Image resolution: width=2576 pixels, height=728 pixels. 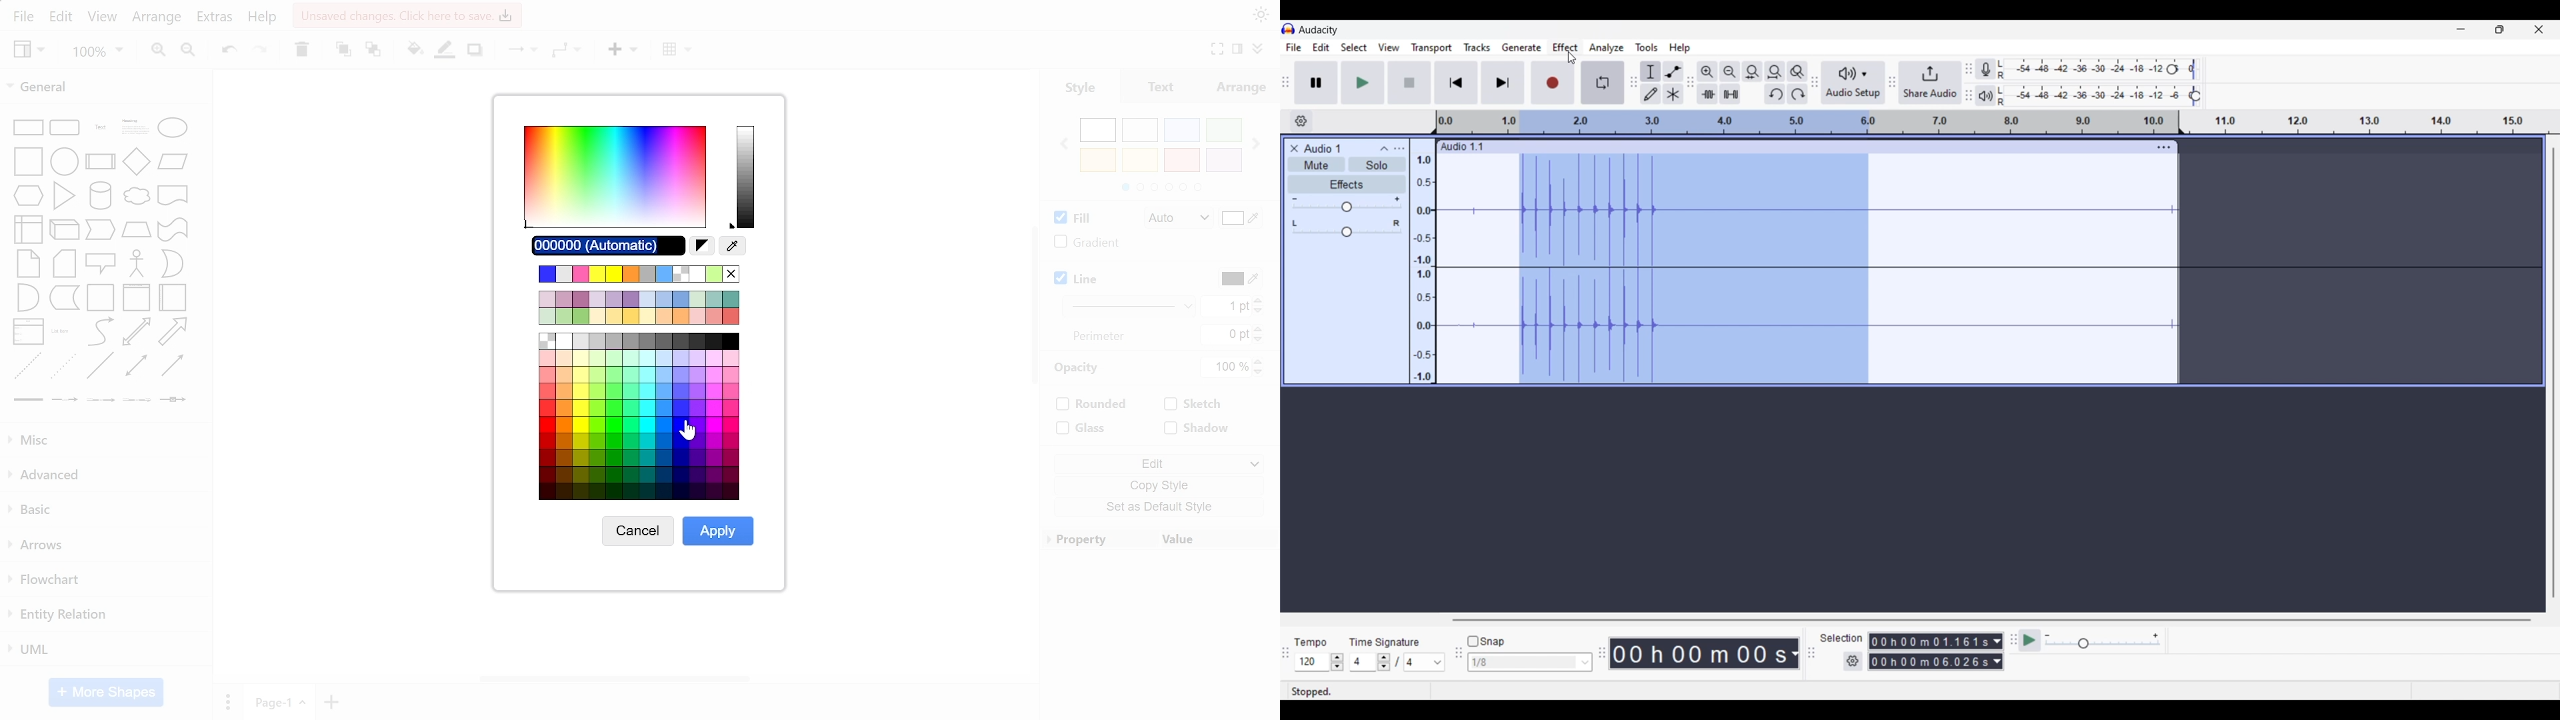 What do you see at coordinates (1301, 121) in the screenshot?
I see `Timeline options` at bounding box center [1301, 121].